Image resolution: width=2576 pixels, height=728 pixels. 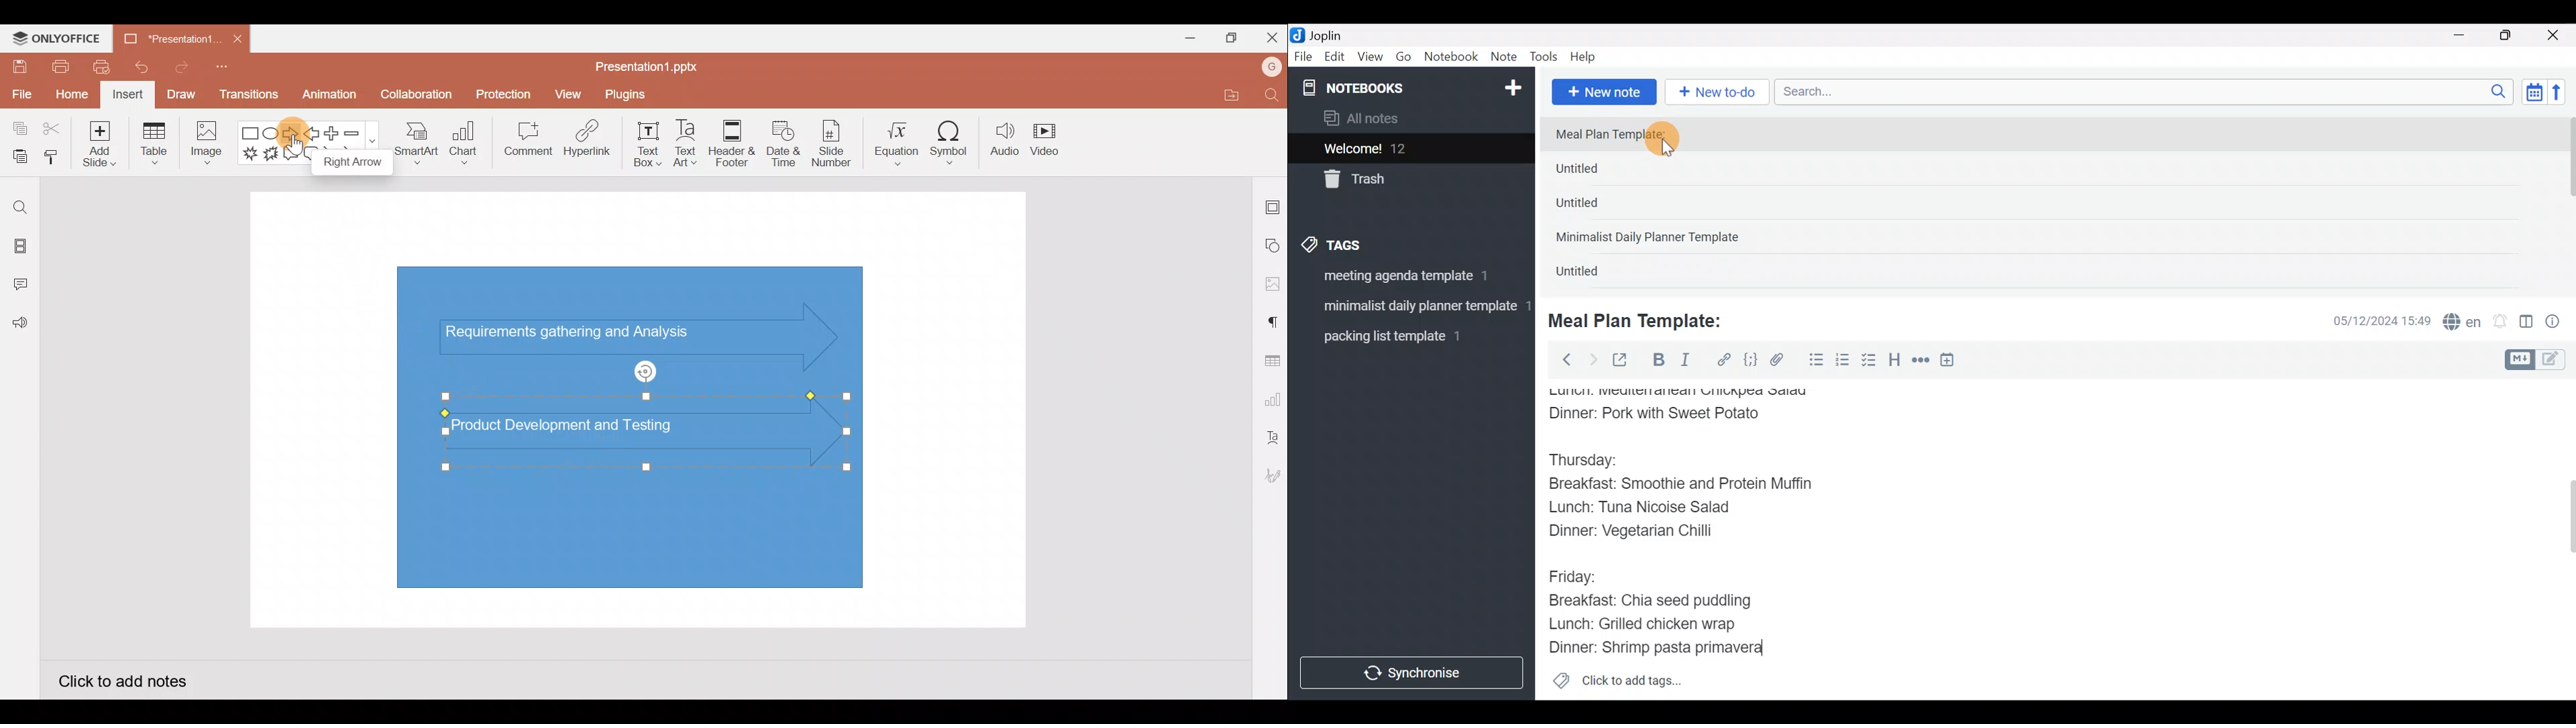 What do you see at coordinates (576, 424) in the screenshot?
I see `Text (Product Development and Testing) on 2nd inserted arrow` at bounding box center [576, 424].